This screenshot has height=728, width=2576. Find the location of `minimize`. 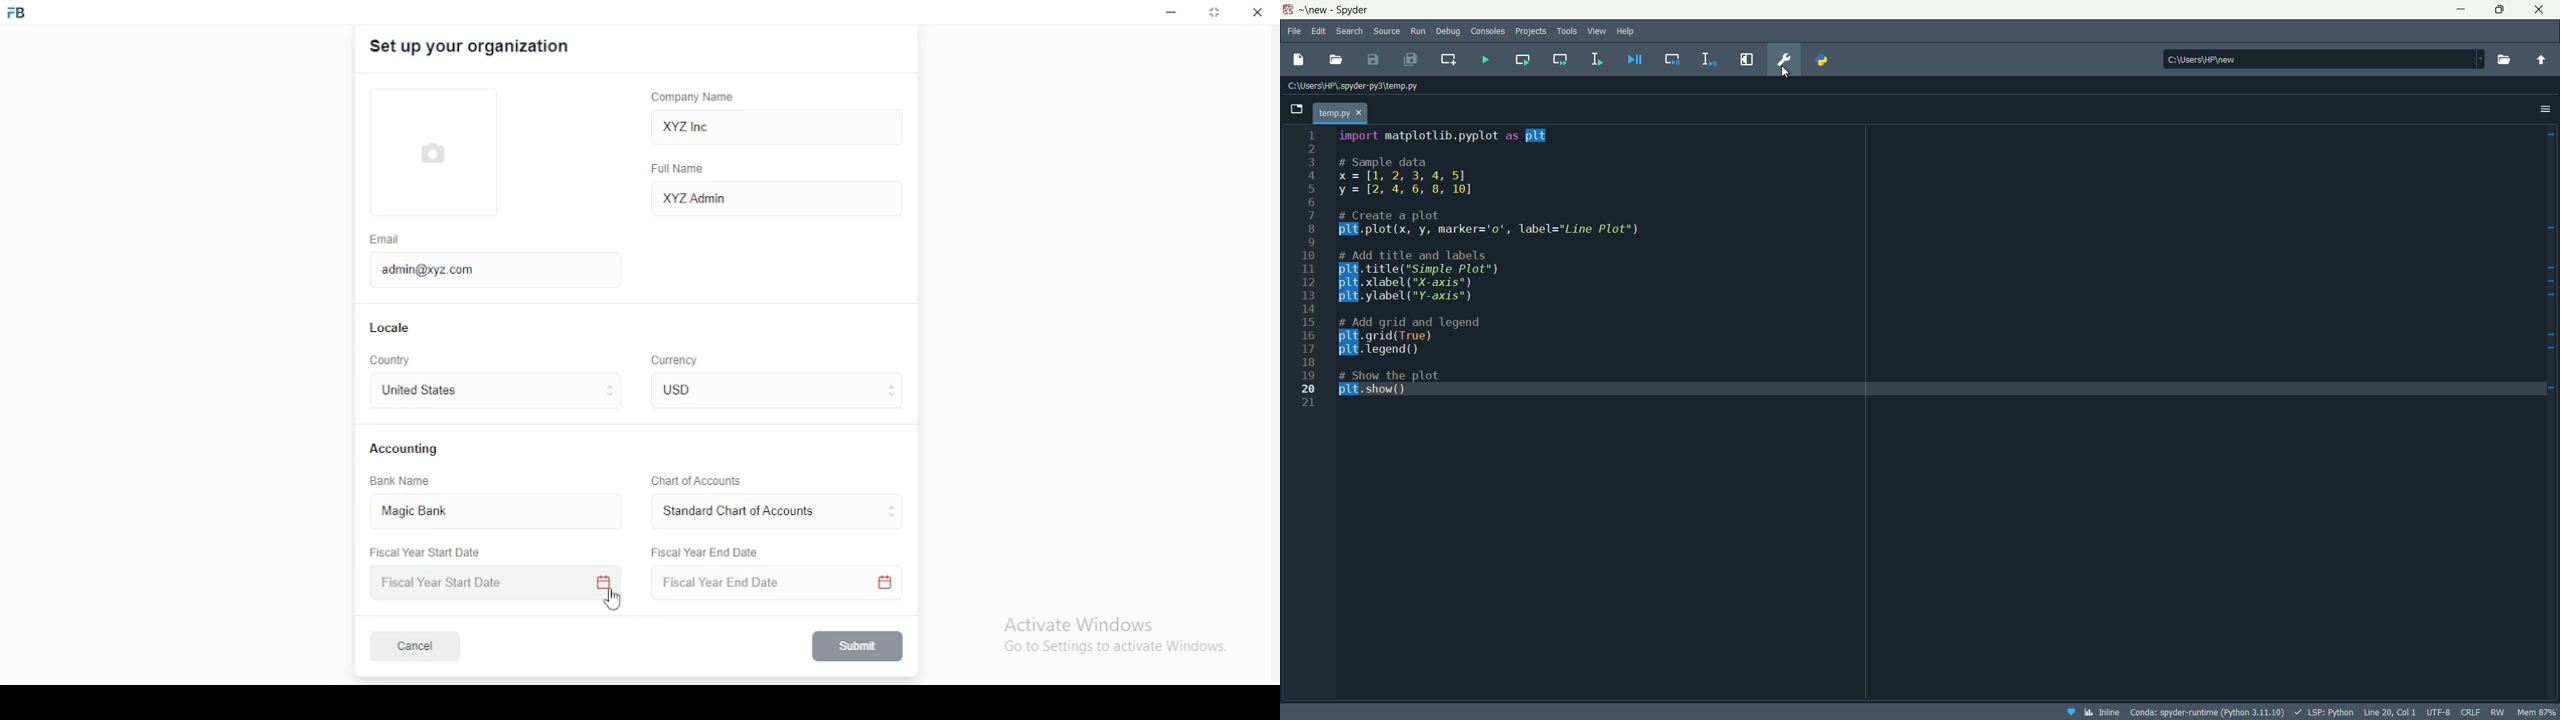

minimize is located at coordinates (2459, 10).